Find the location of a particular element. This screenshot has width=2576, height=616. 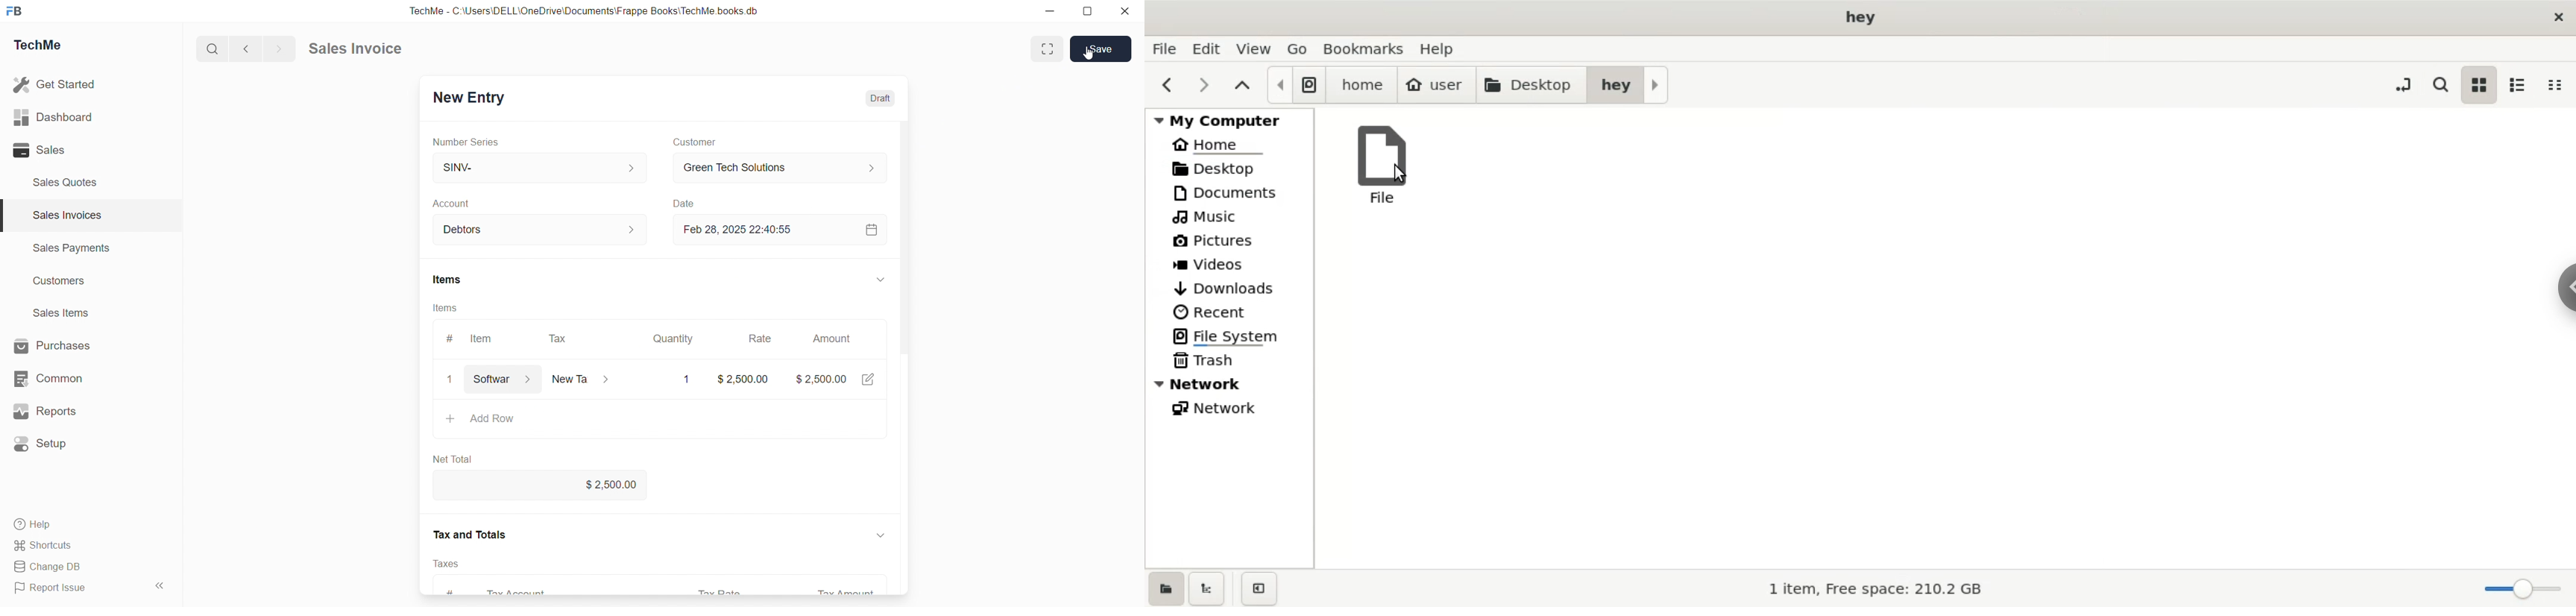

Rate is located at coordinates (761, 338).